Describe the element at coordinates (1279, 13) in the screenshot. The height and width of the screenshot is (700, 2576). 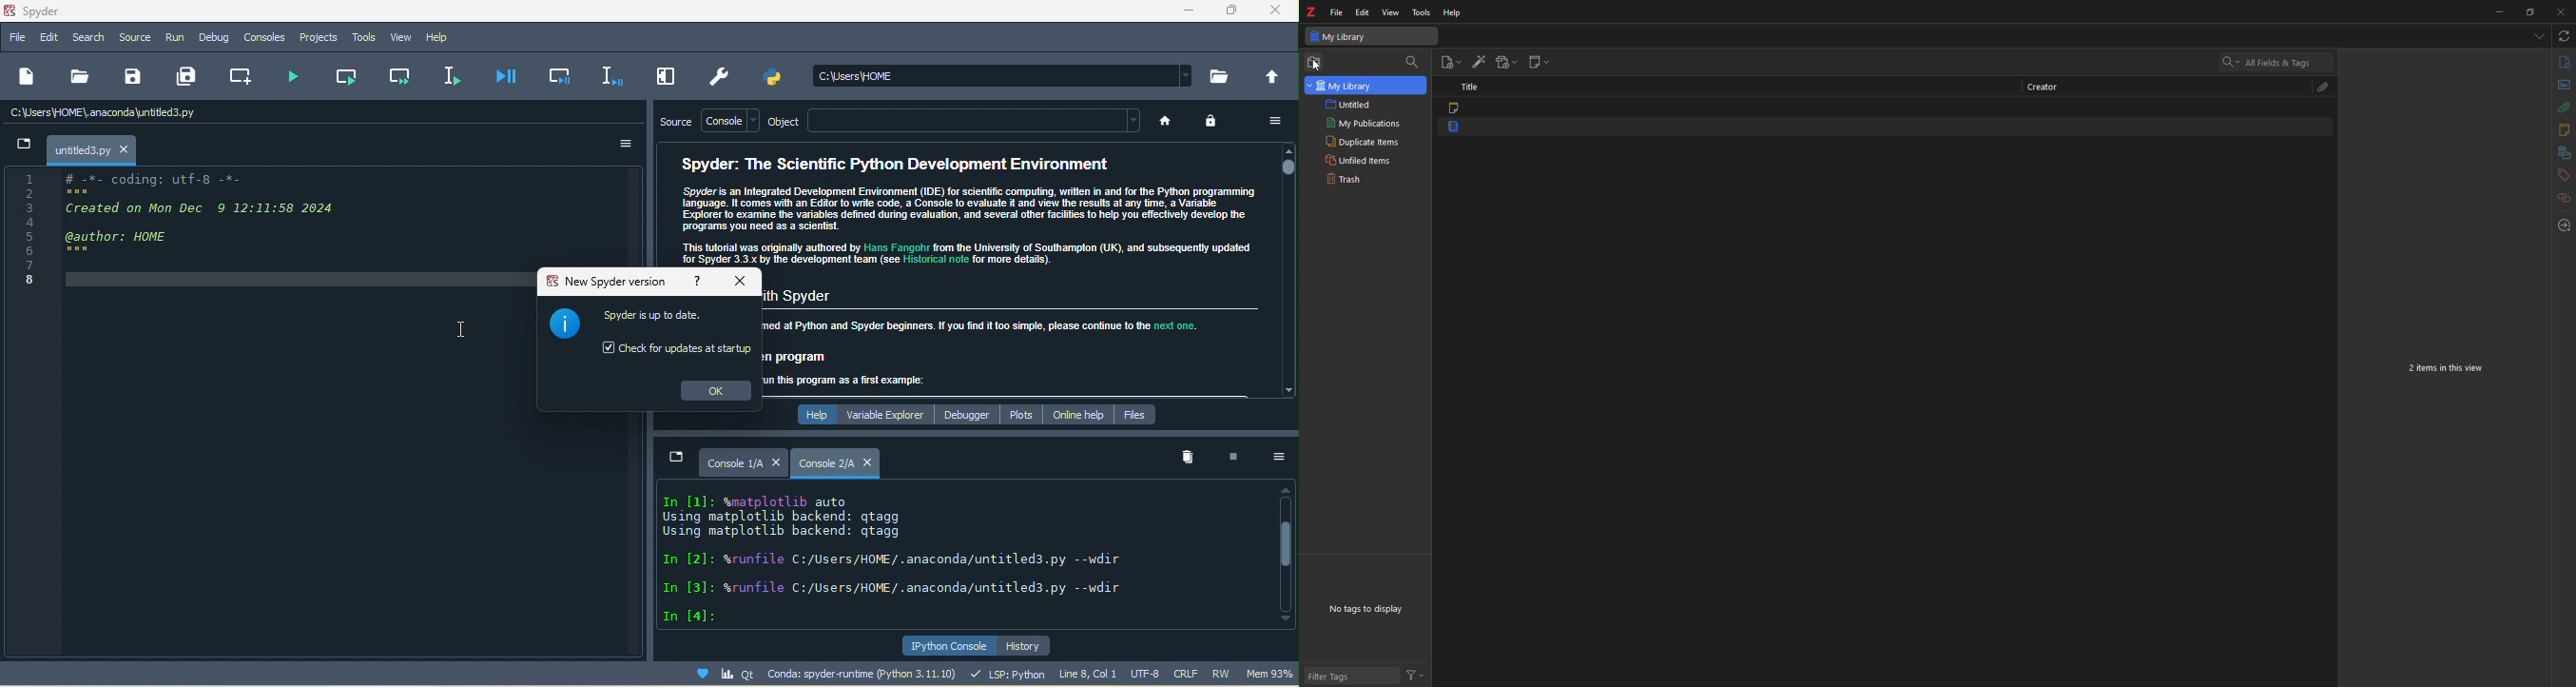
I see `close` at that location.